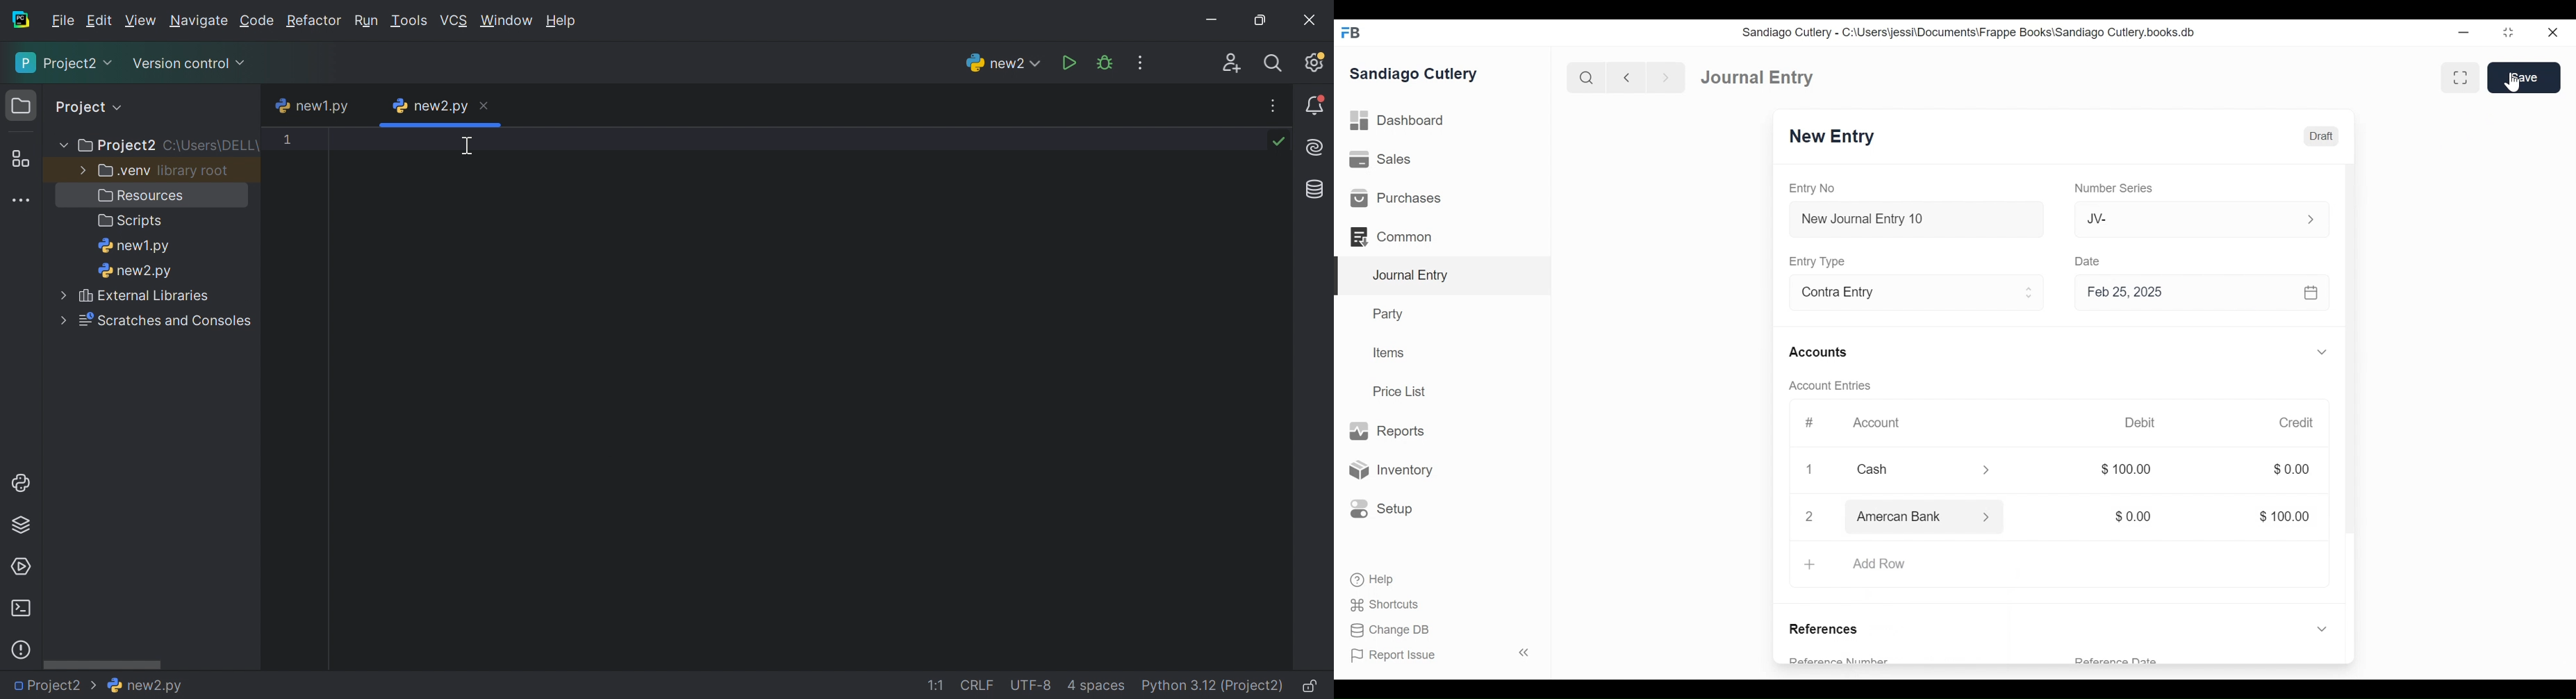 The width and height of the screenshot is (2576, 700). What do you see at coordinates (18, 20) in the screenshot?
I see `PyCharm icon` at bounding box center [18, 20].